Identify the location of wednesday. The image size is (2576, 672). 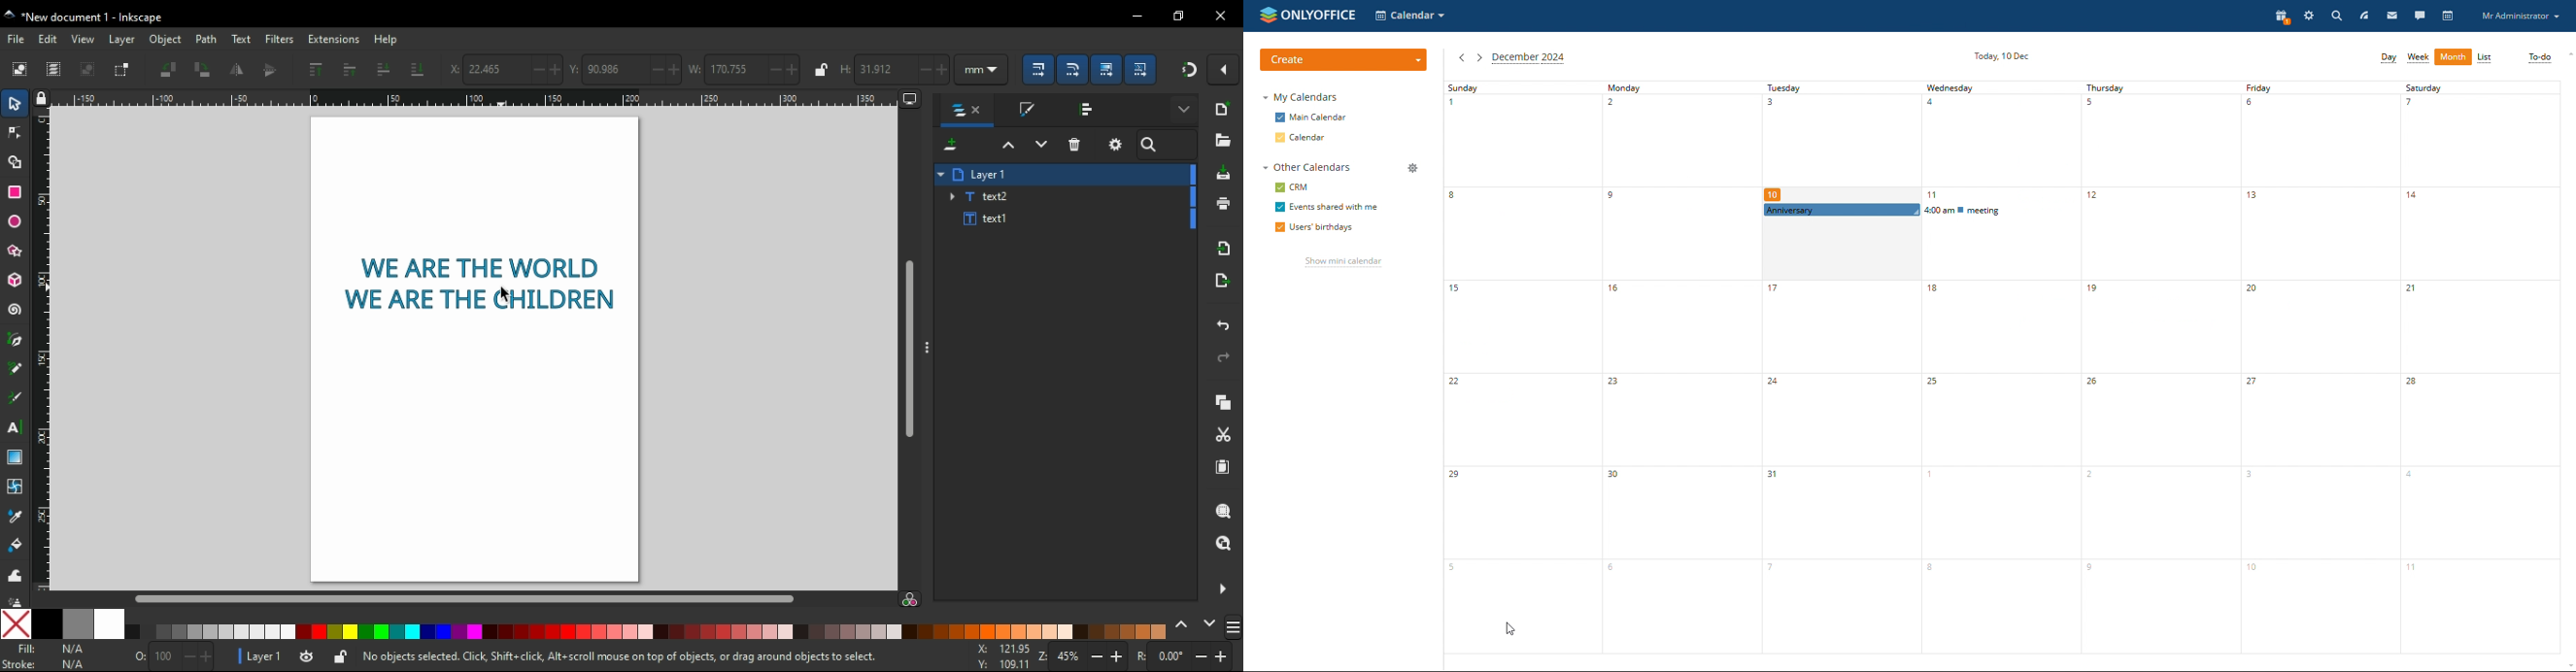
(2002, 142).